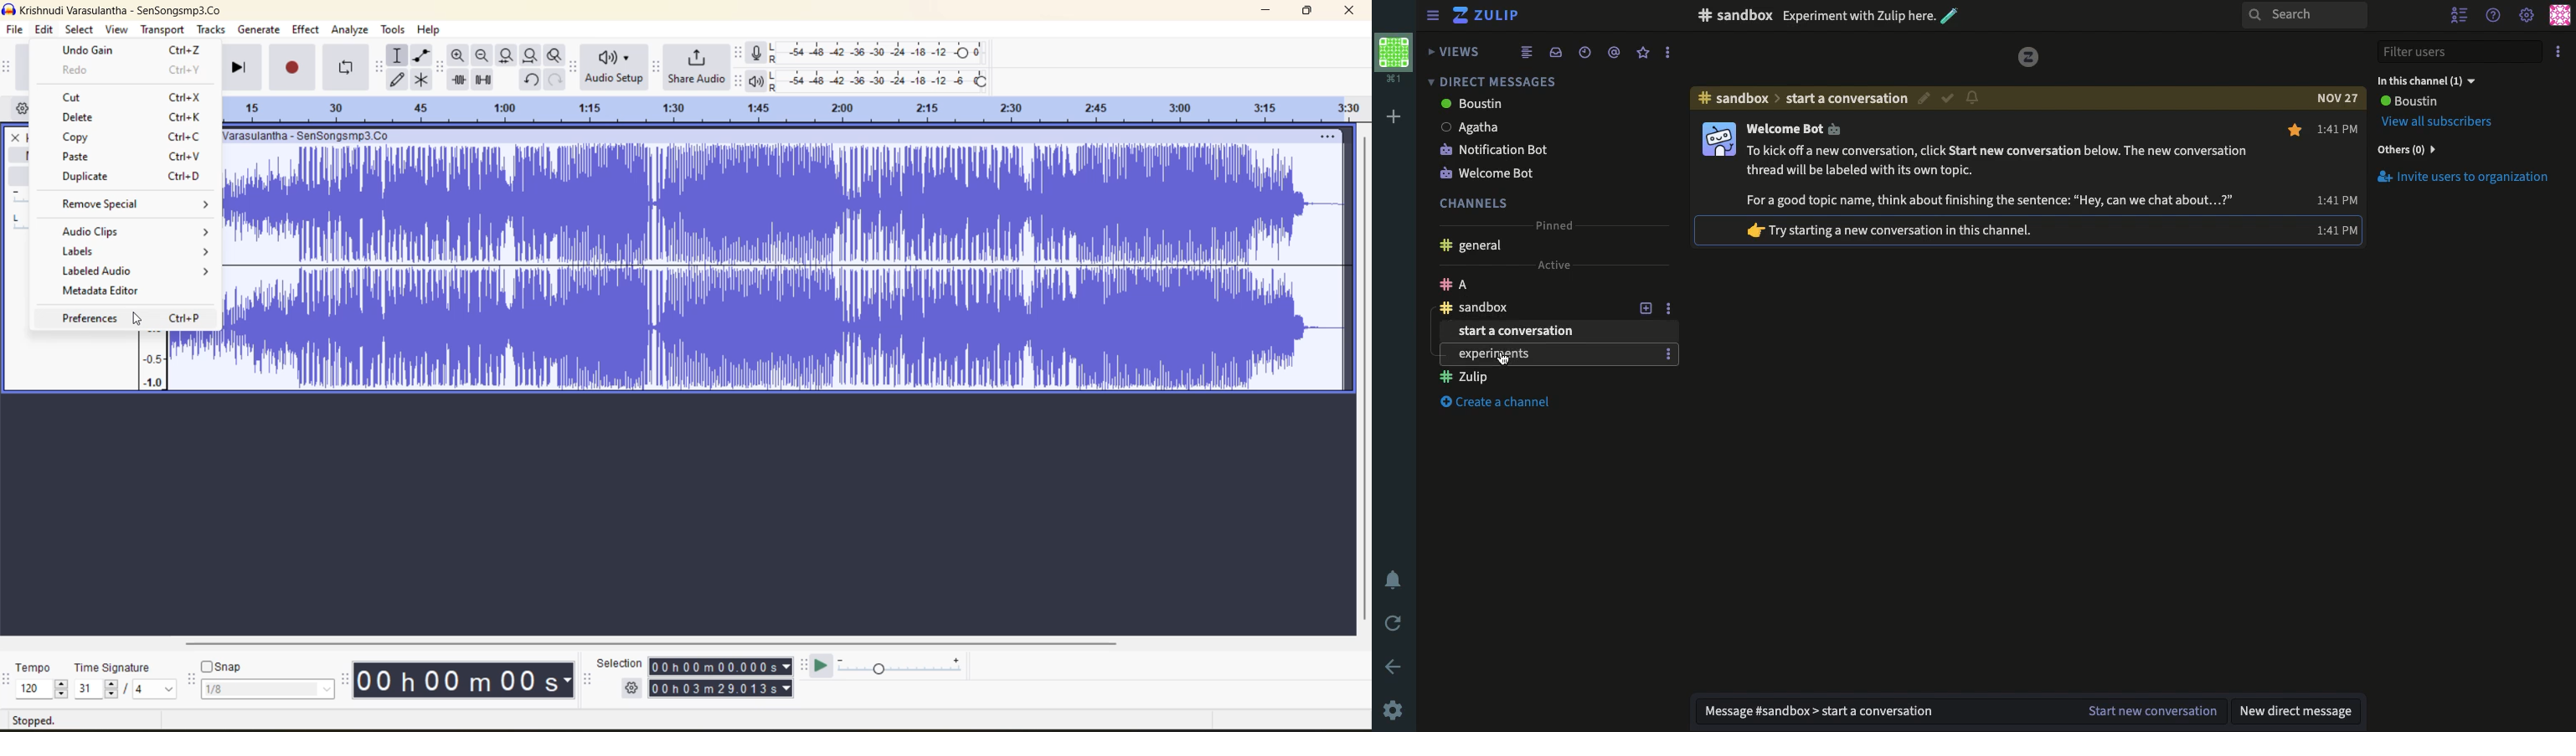  I want to click on Notification bot, so click(1533, 148).